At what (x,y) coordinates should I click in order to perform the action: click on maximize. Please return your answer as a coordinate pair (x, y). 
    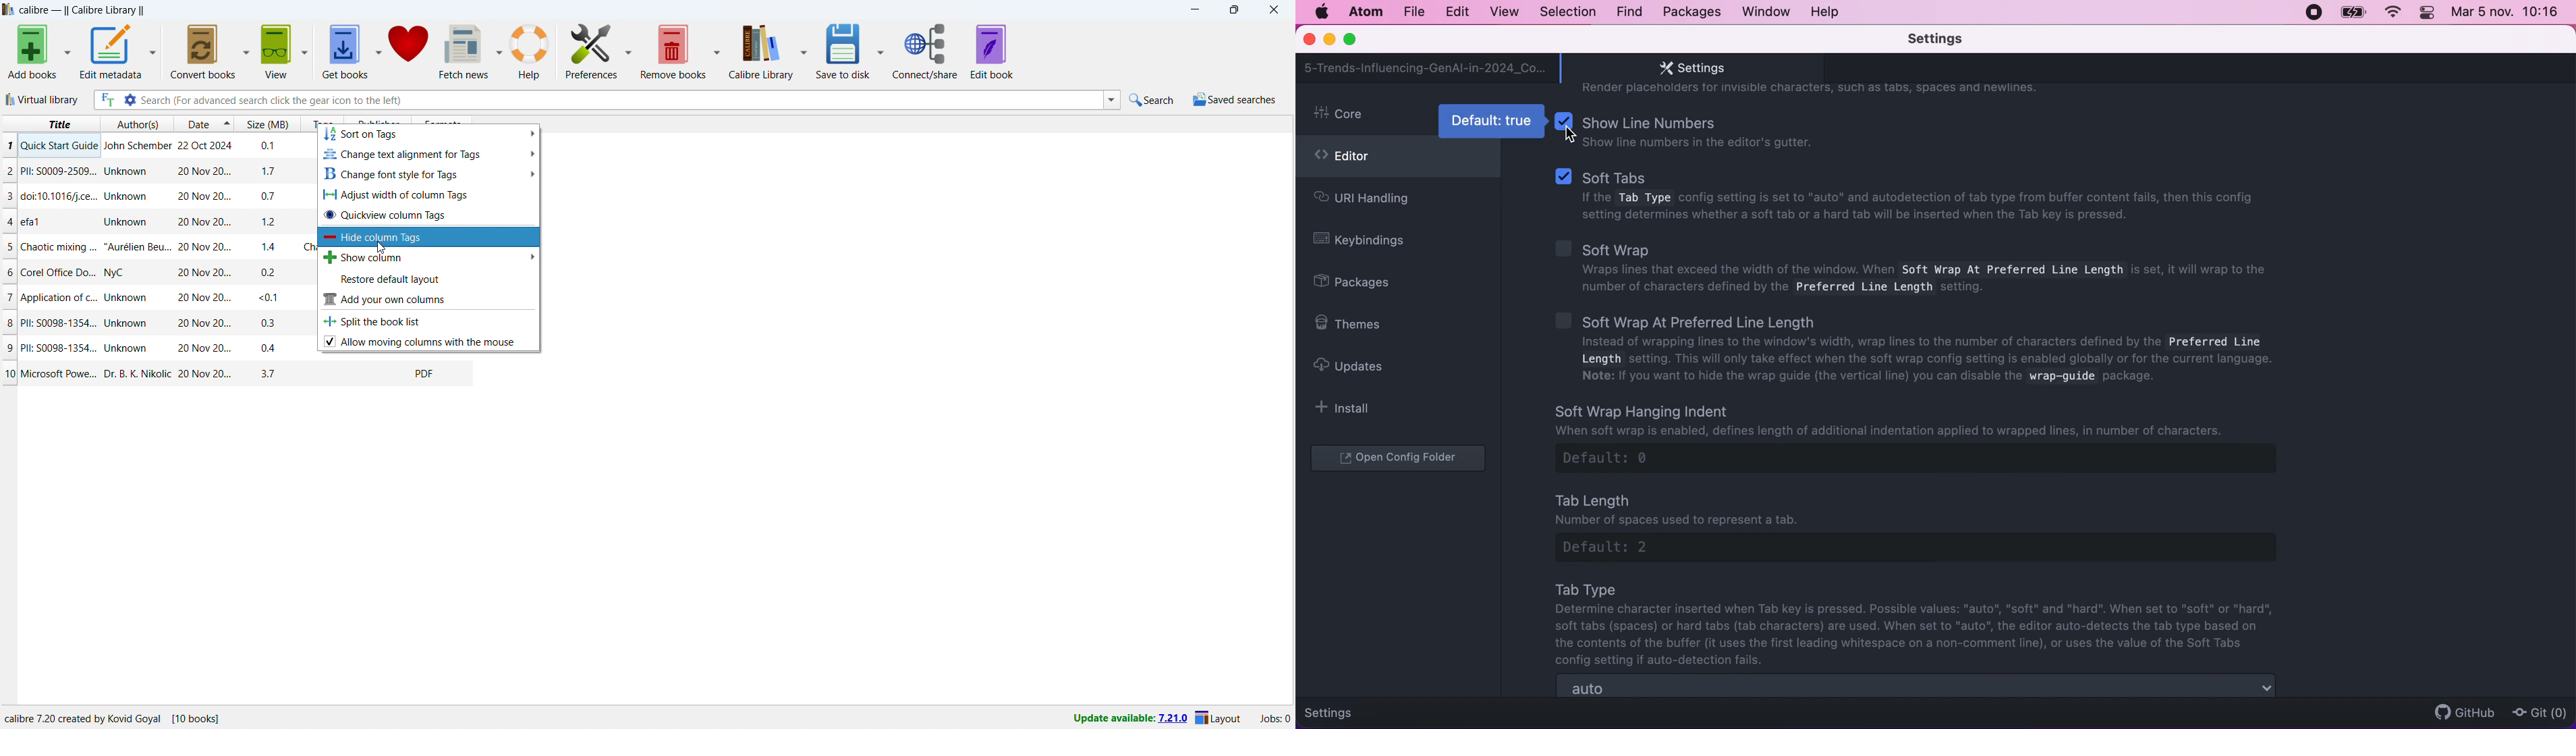
    Looking at the image, I should click on (1354, 40).